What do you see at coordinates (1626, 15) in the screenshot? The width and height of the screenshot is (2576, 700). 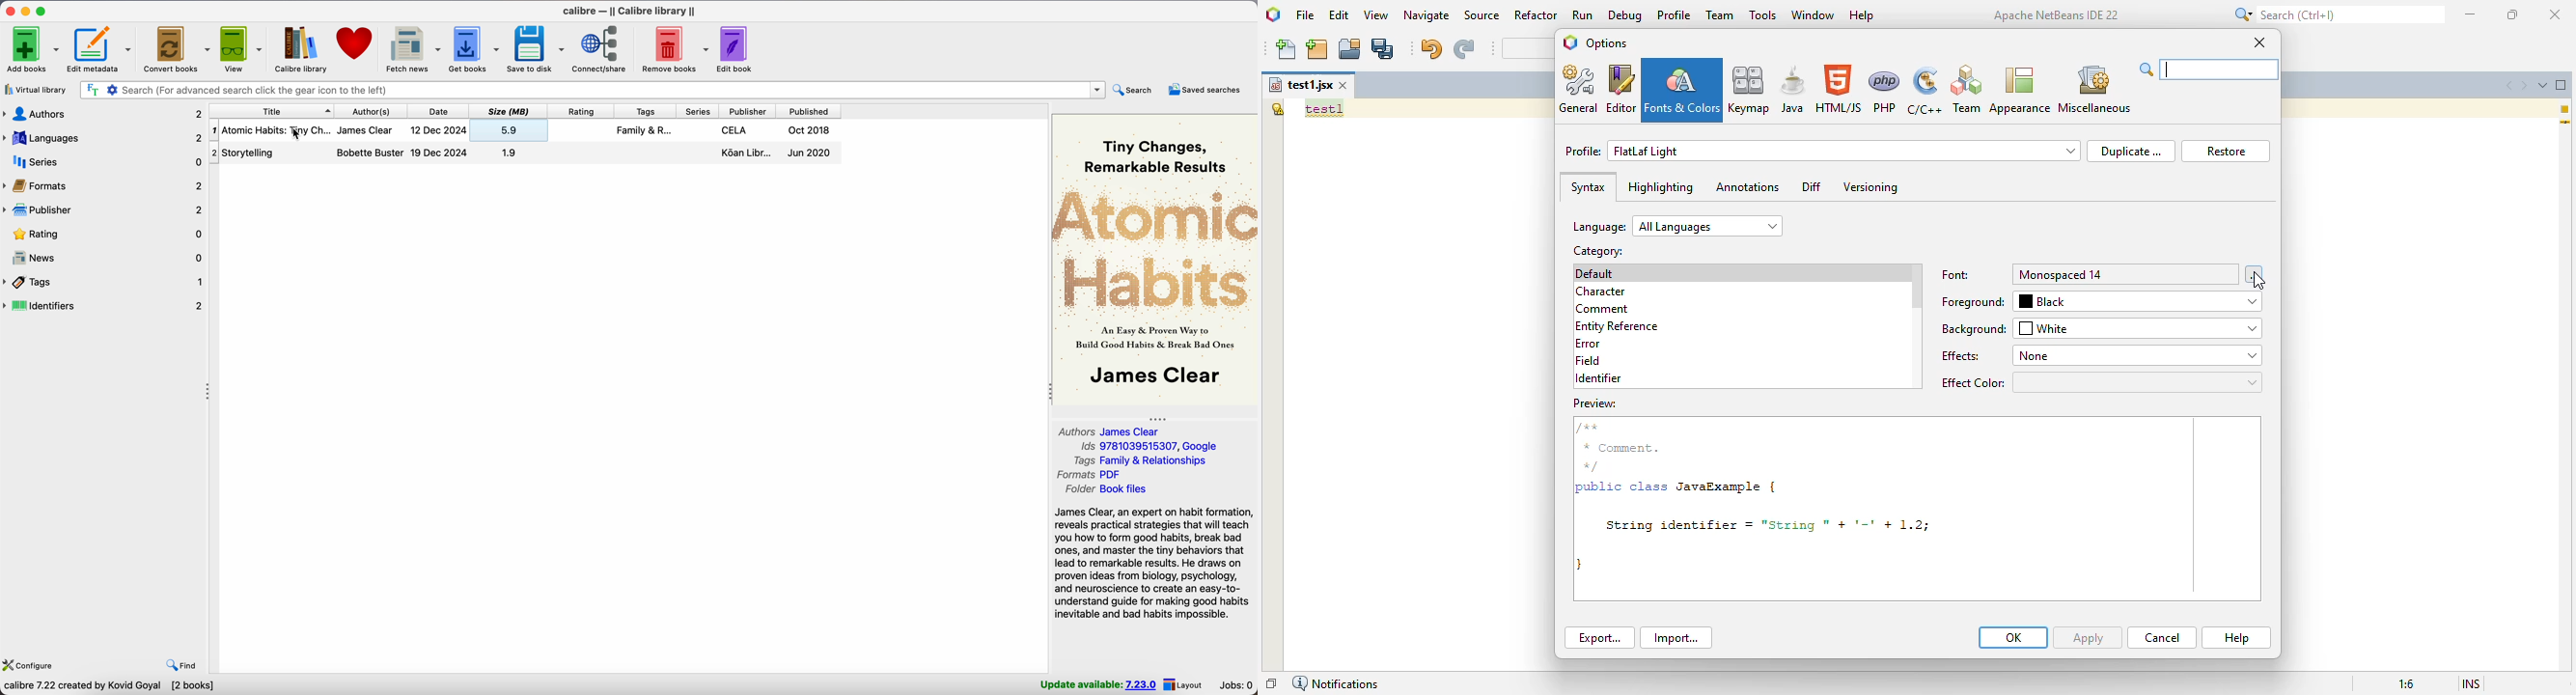 I see `debug` at bounding box center [1626, 15].